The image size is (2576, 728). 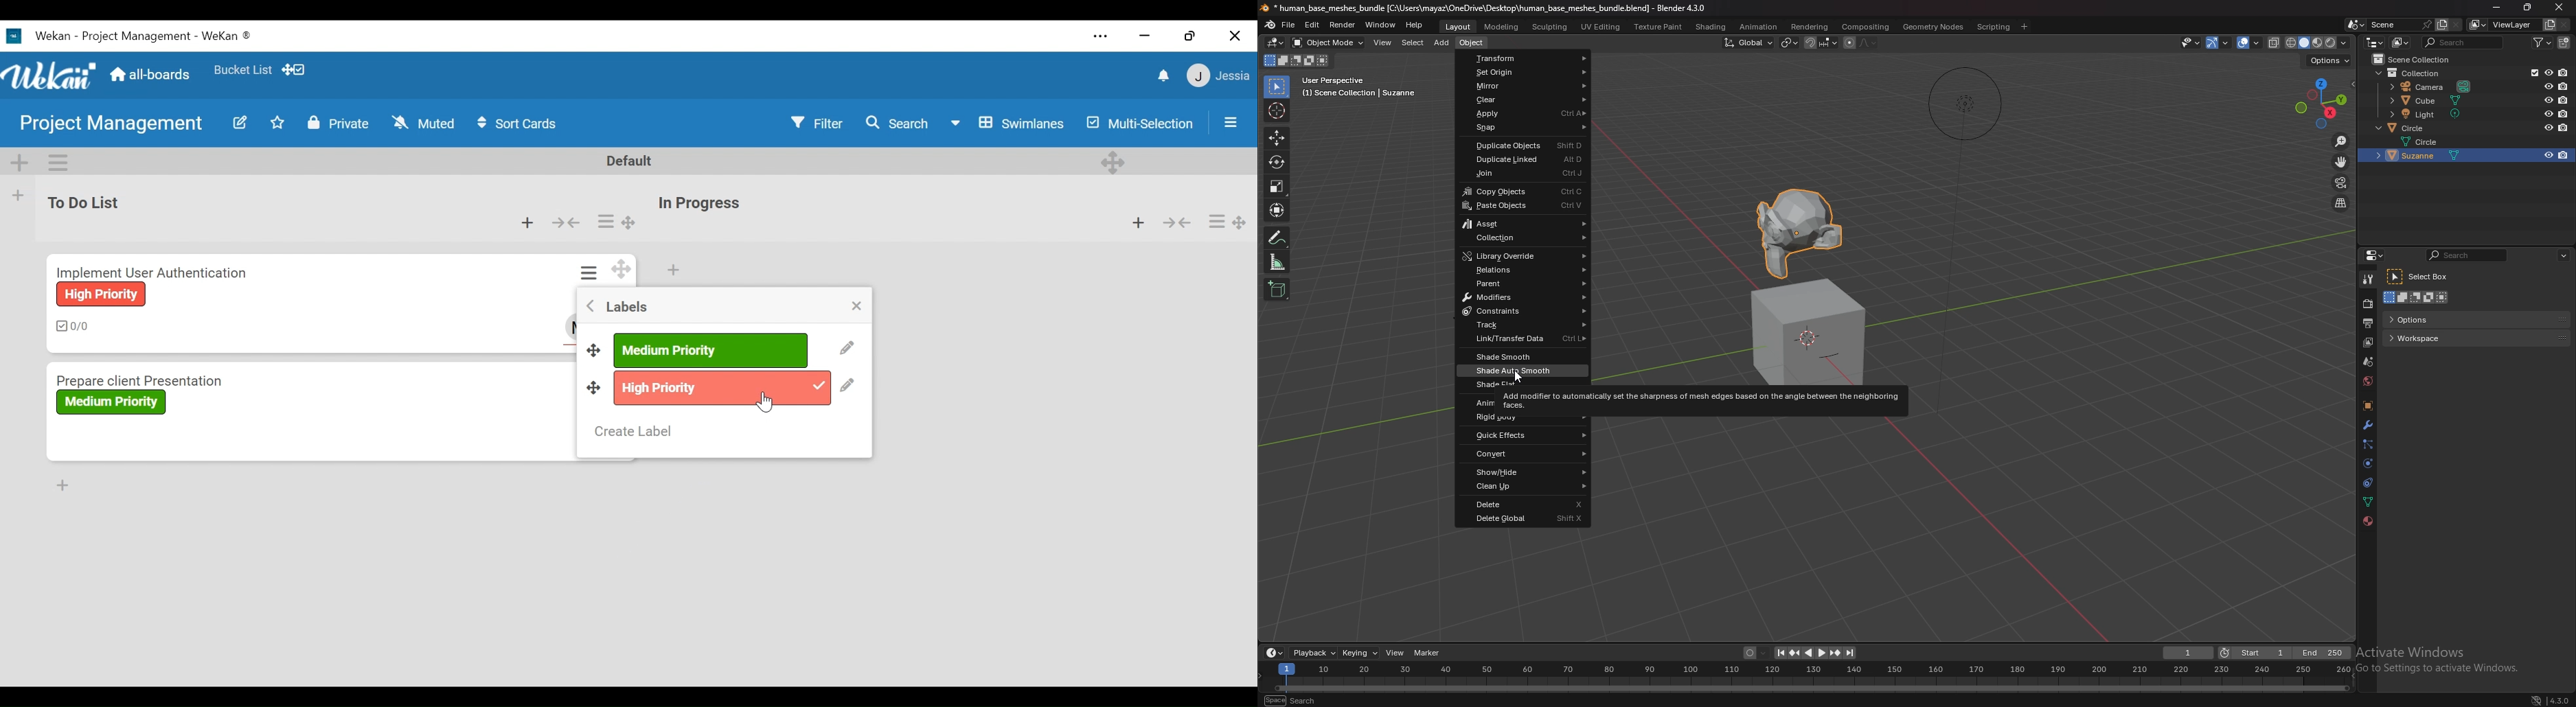 I want to click on delete scene, so click(x=2459, y=25).